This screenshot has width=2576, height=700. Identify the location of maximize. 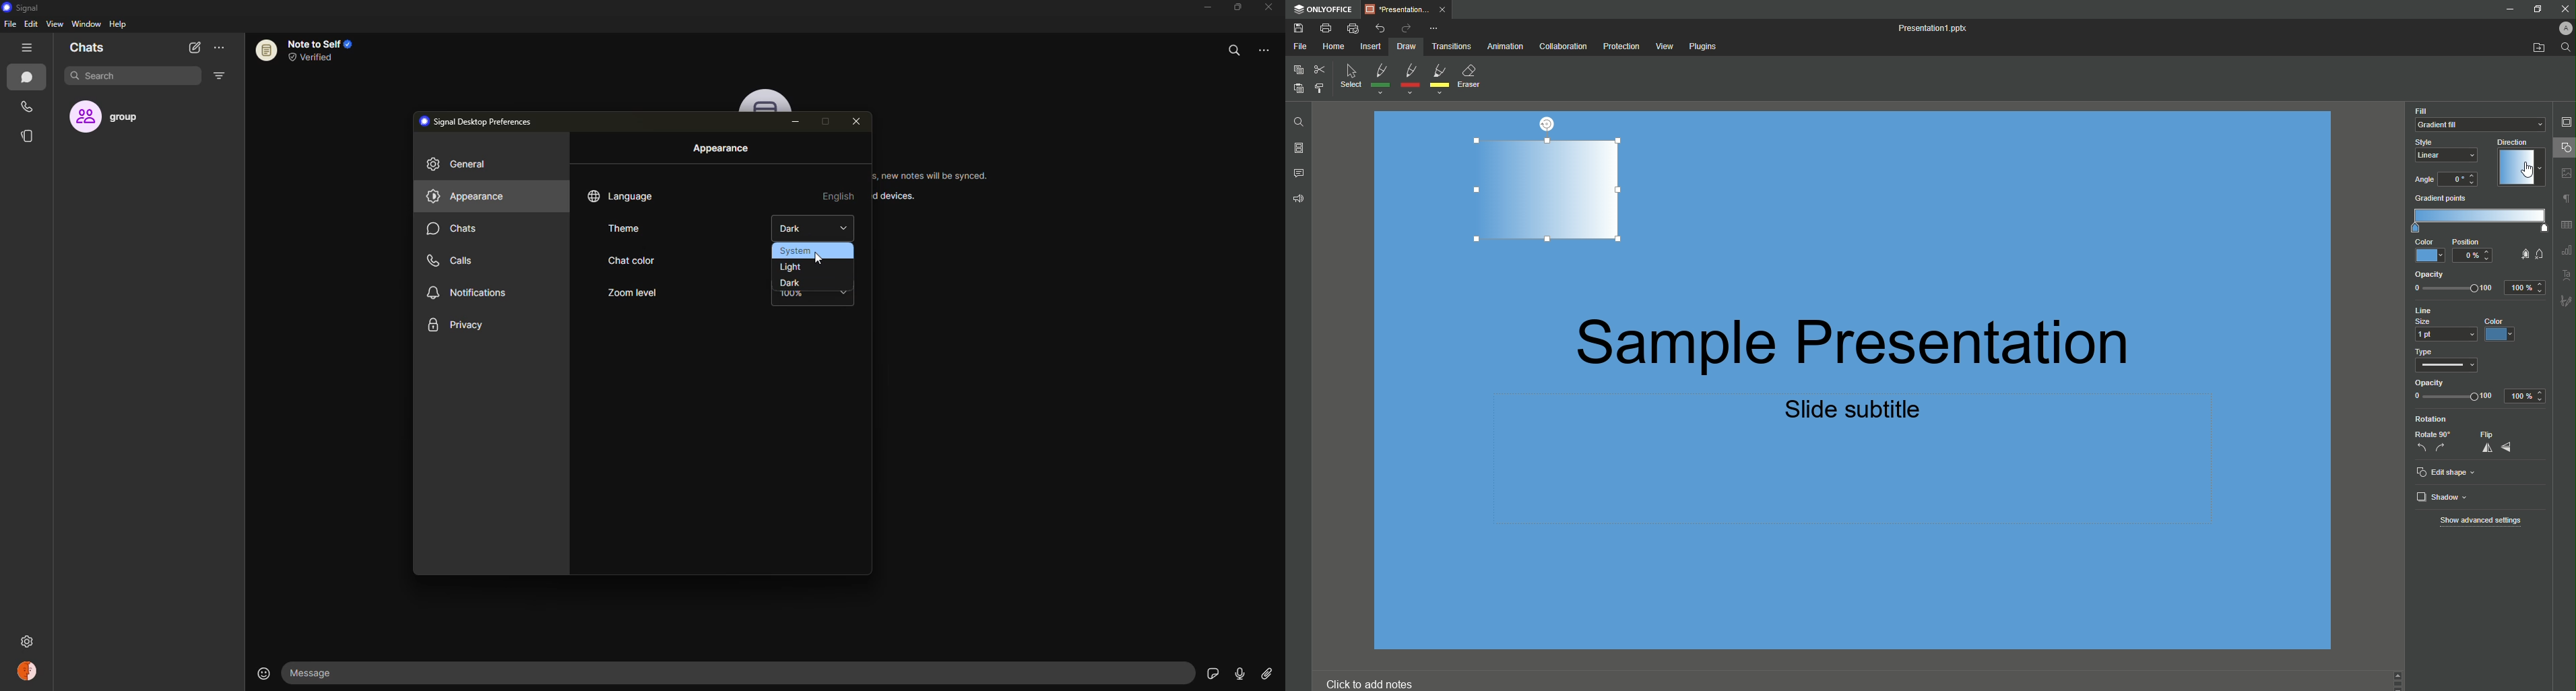
(824, 122).